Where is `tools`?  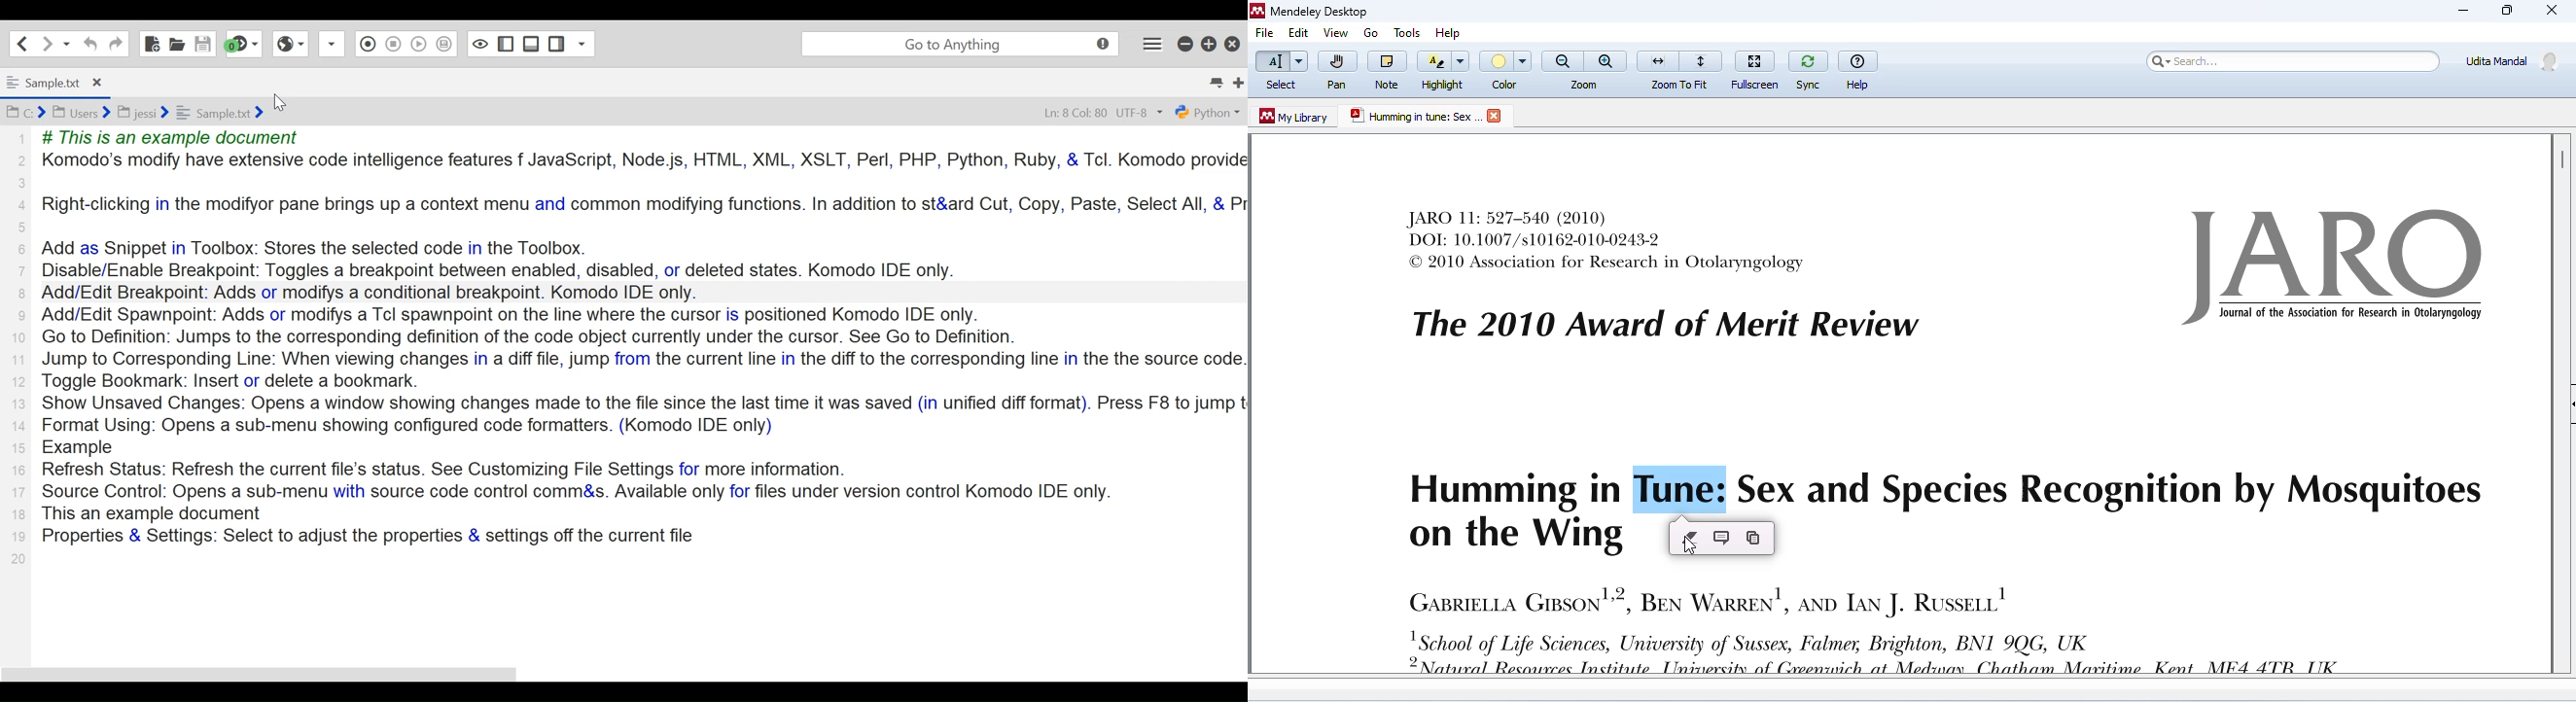
tools is located at coordinates (1404, 29).